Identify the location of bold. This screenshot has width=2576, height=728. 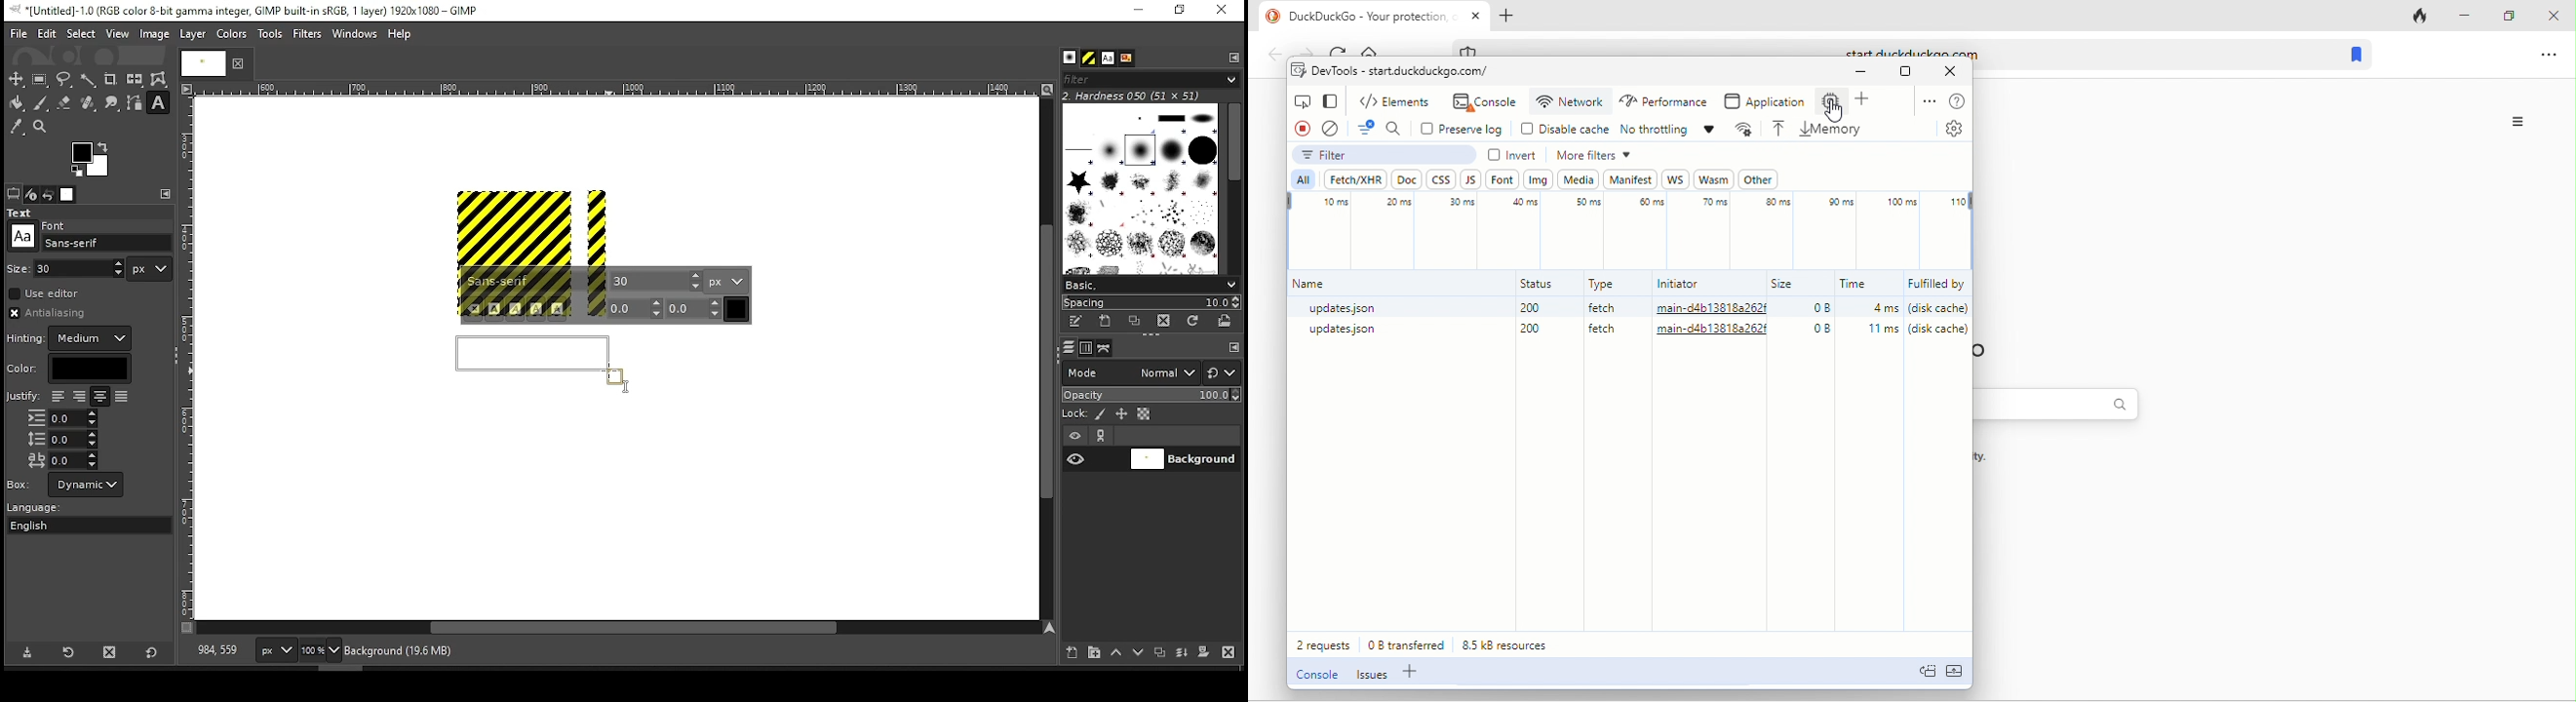
(494, 309).